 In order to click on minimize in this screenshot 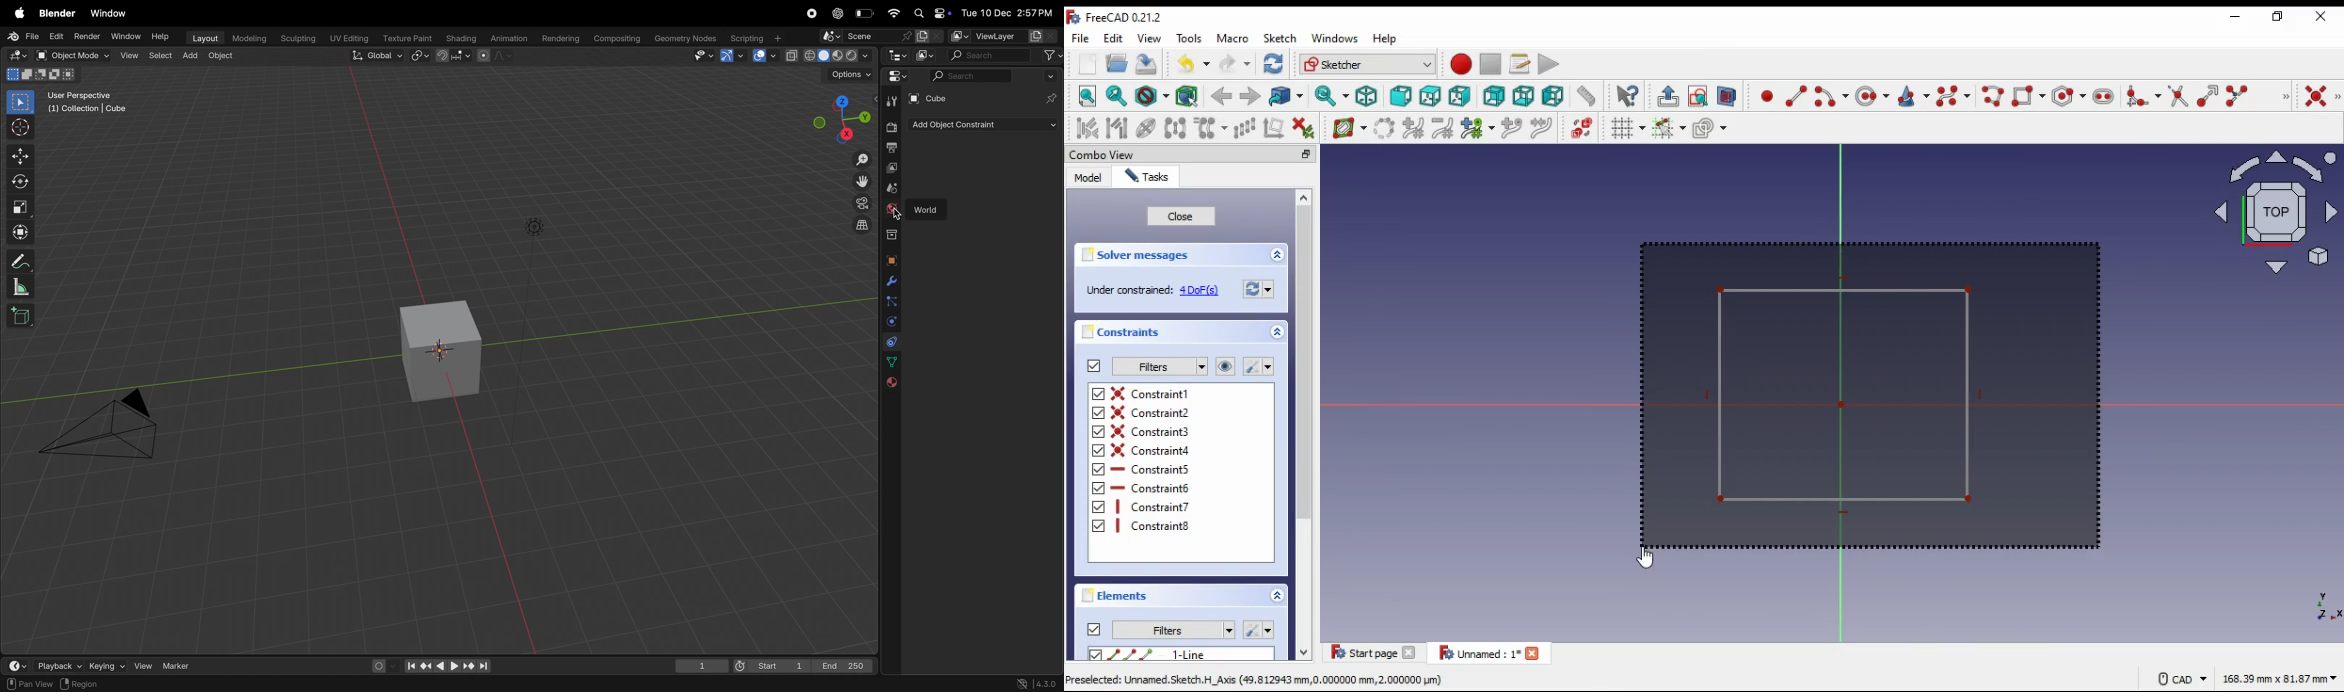, I will do `click(2235, 18)`.